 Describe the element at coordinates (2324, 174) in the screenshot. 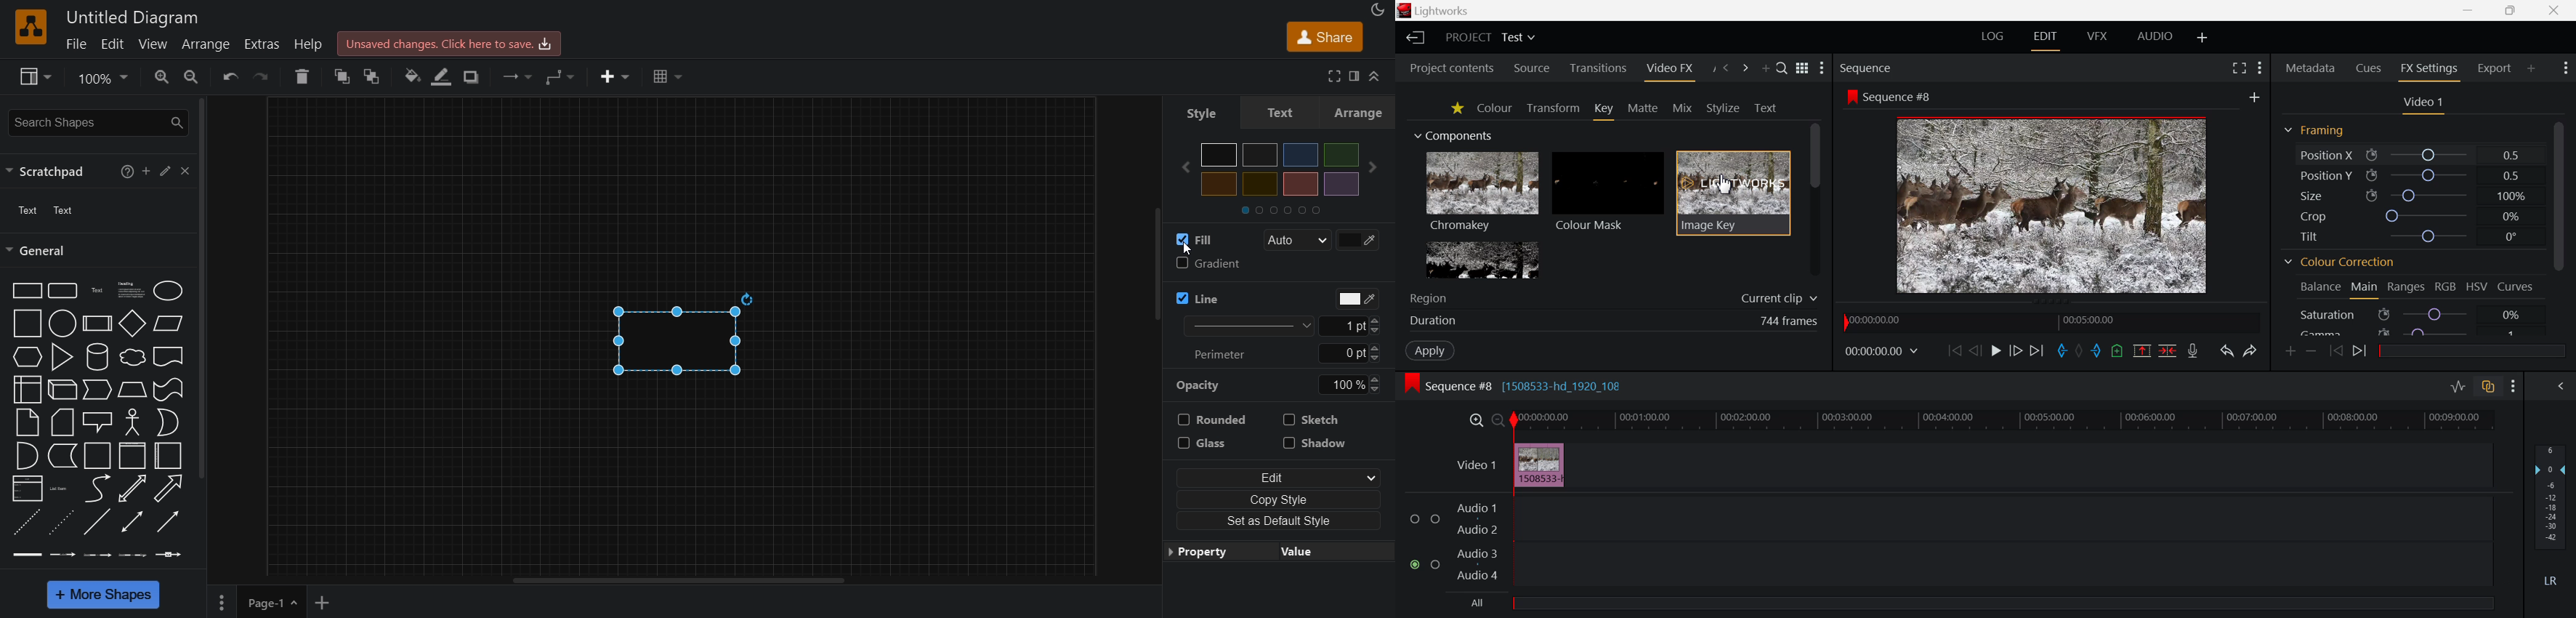

I see `Position Y` at that location.